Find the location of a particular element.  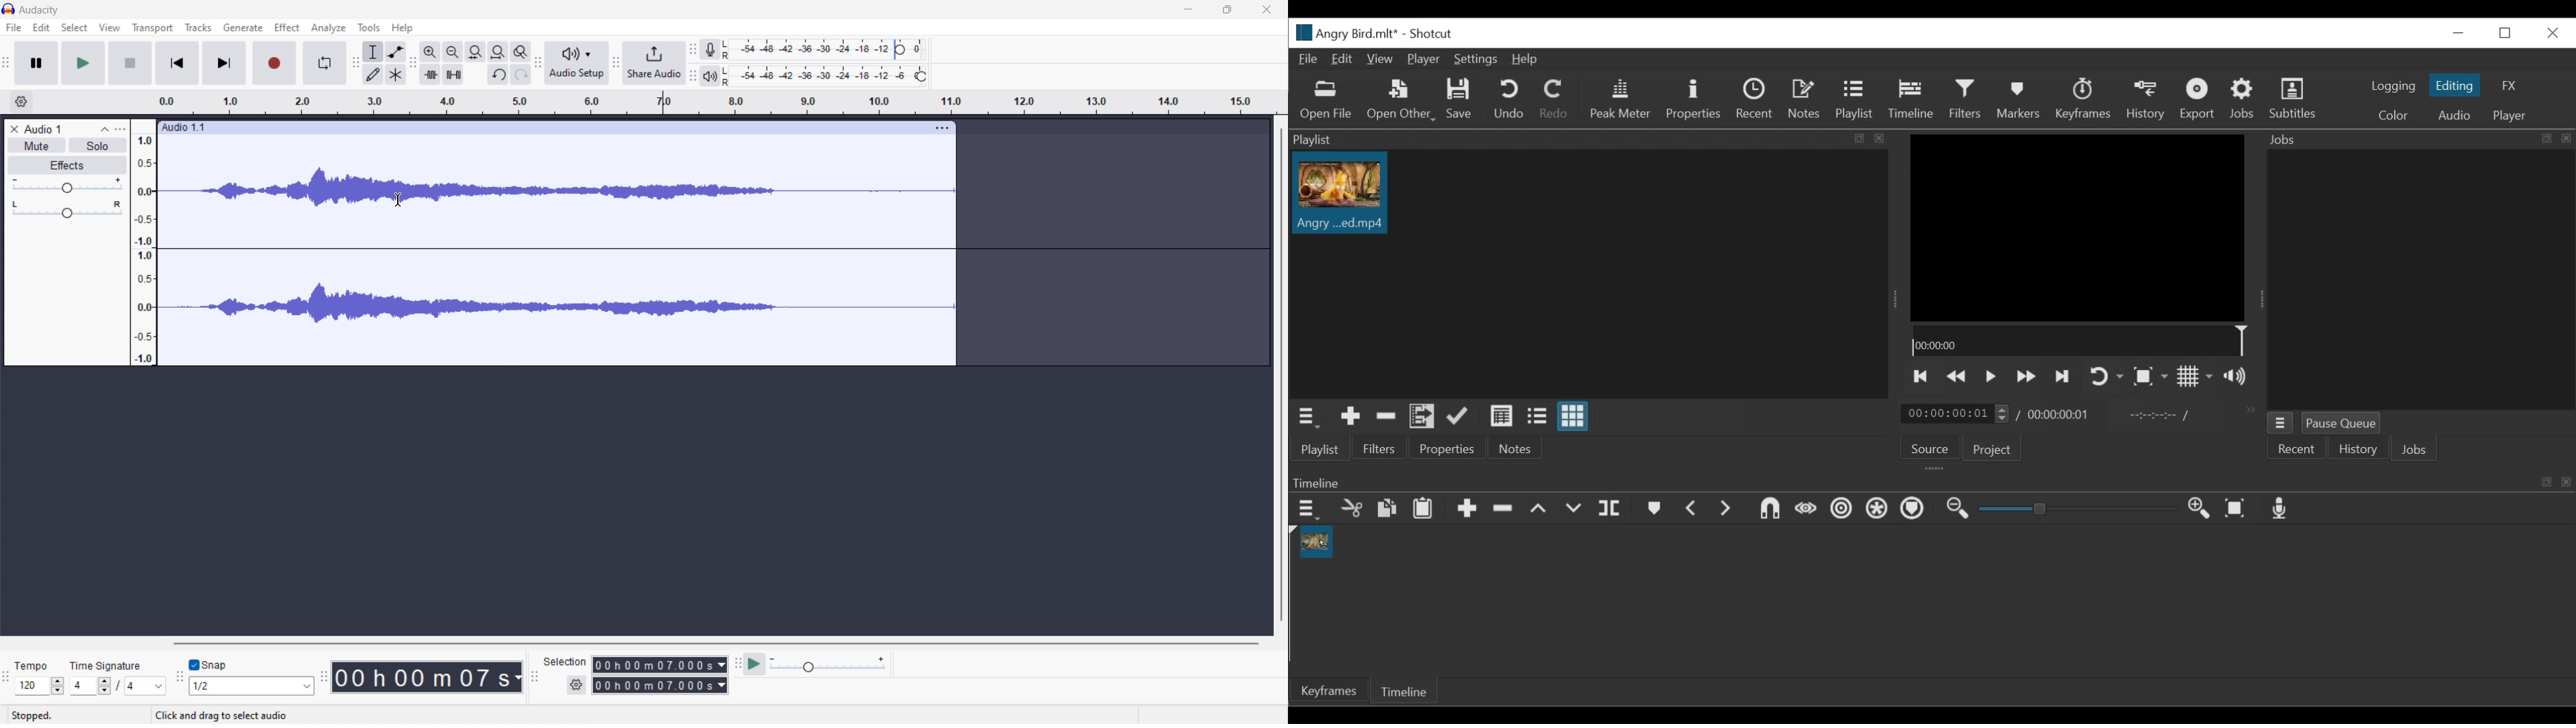

cursor is located at coordinates (398, 200).